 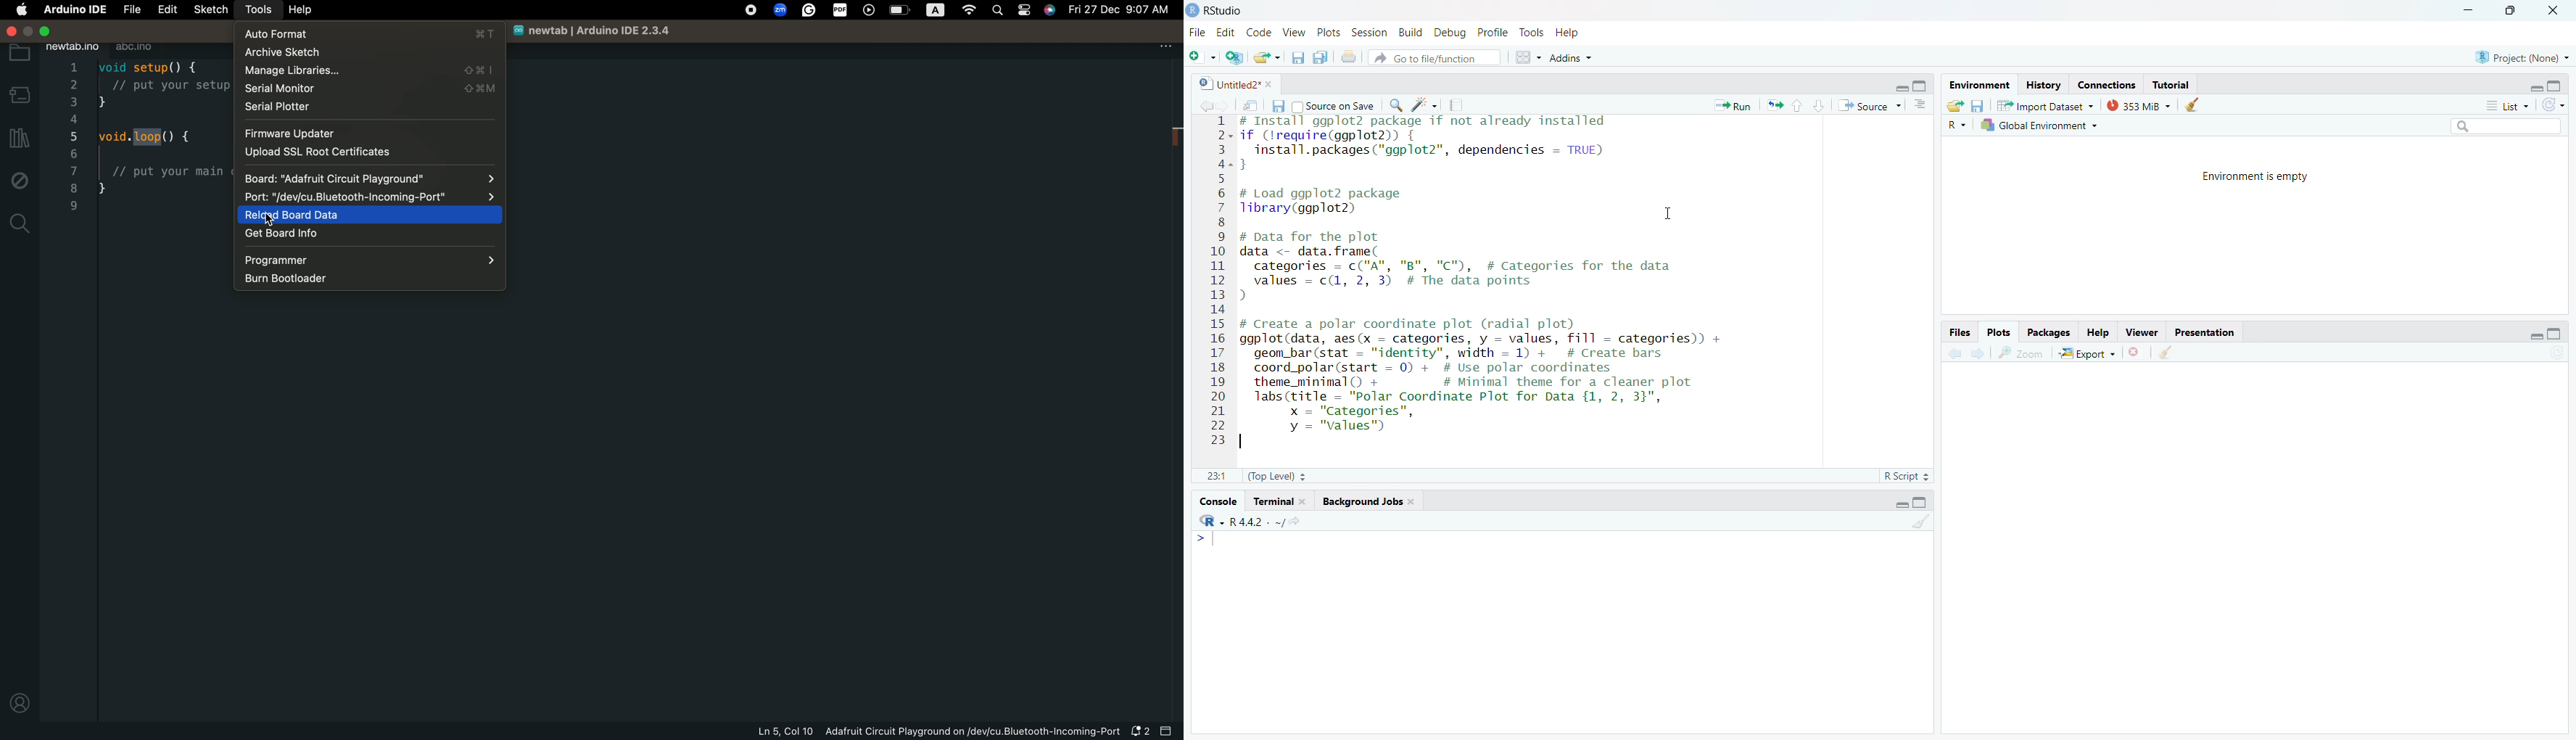 What do you see at coordinates (1925, 503) in the screenshot?
I see `hide console` at bounding box center [1925, 503].